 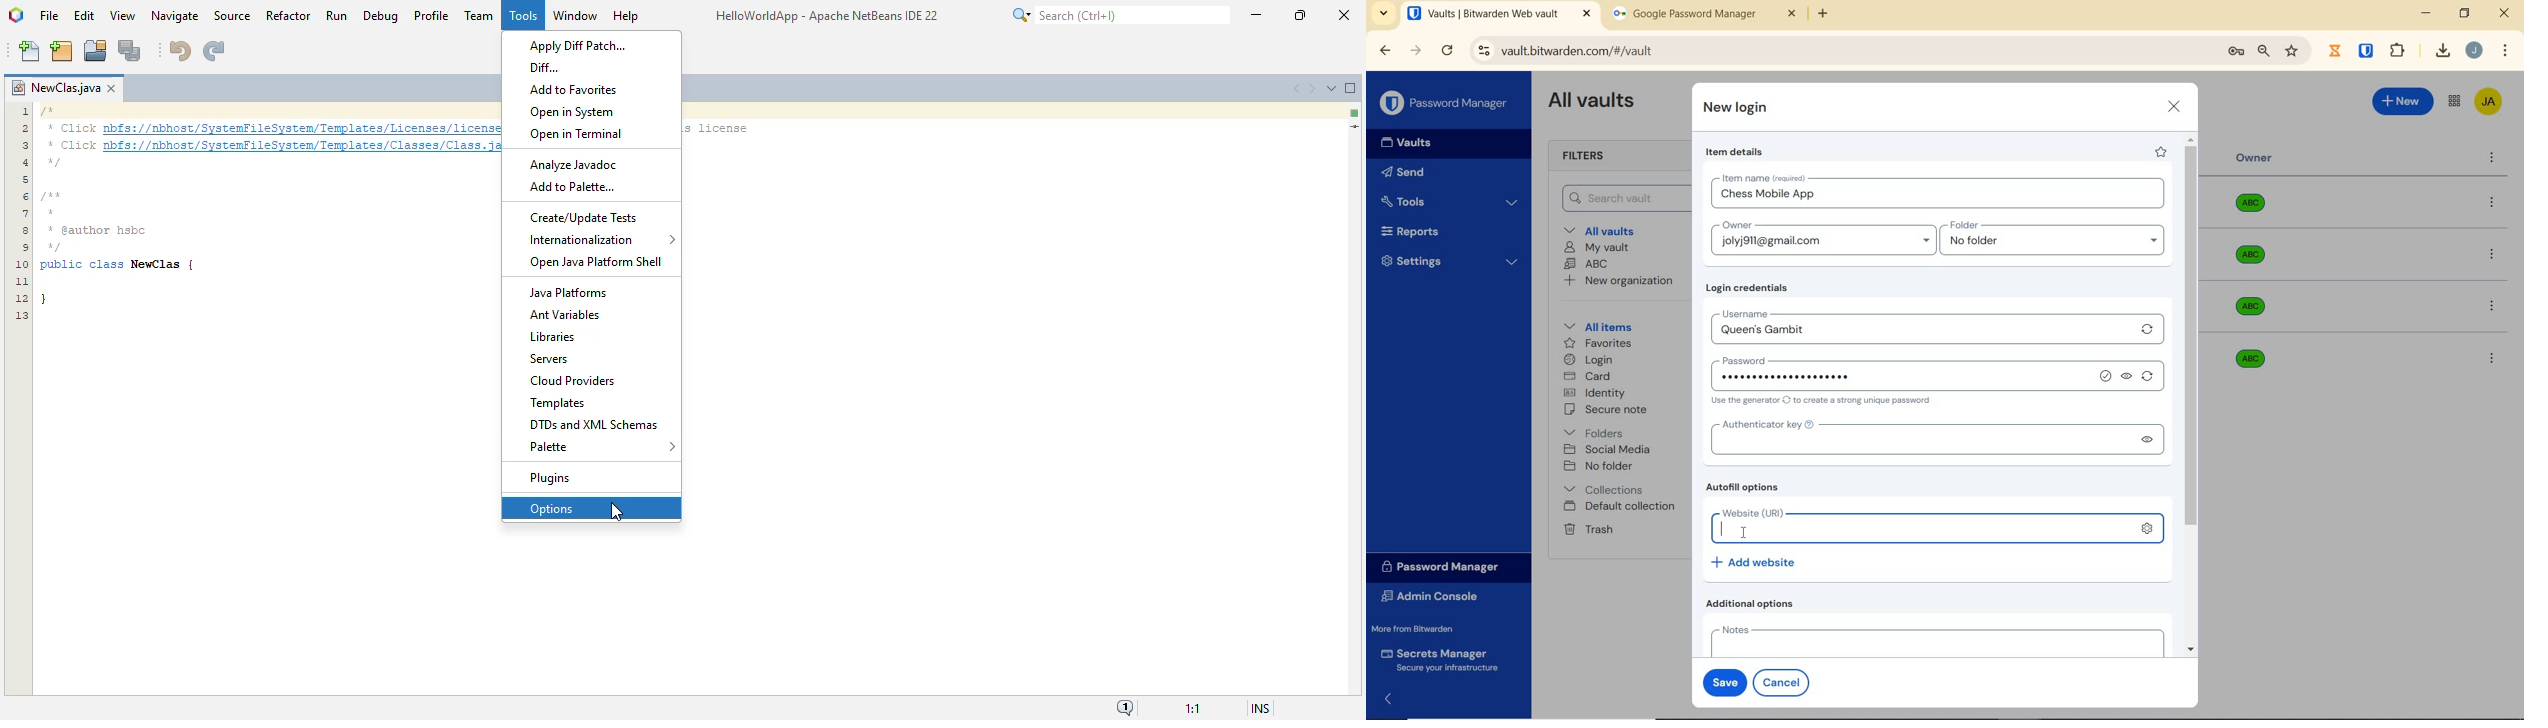 I want to click on New, so click(x=2404, y=99).